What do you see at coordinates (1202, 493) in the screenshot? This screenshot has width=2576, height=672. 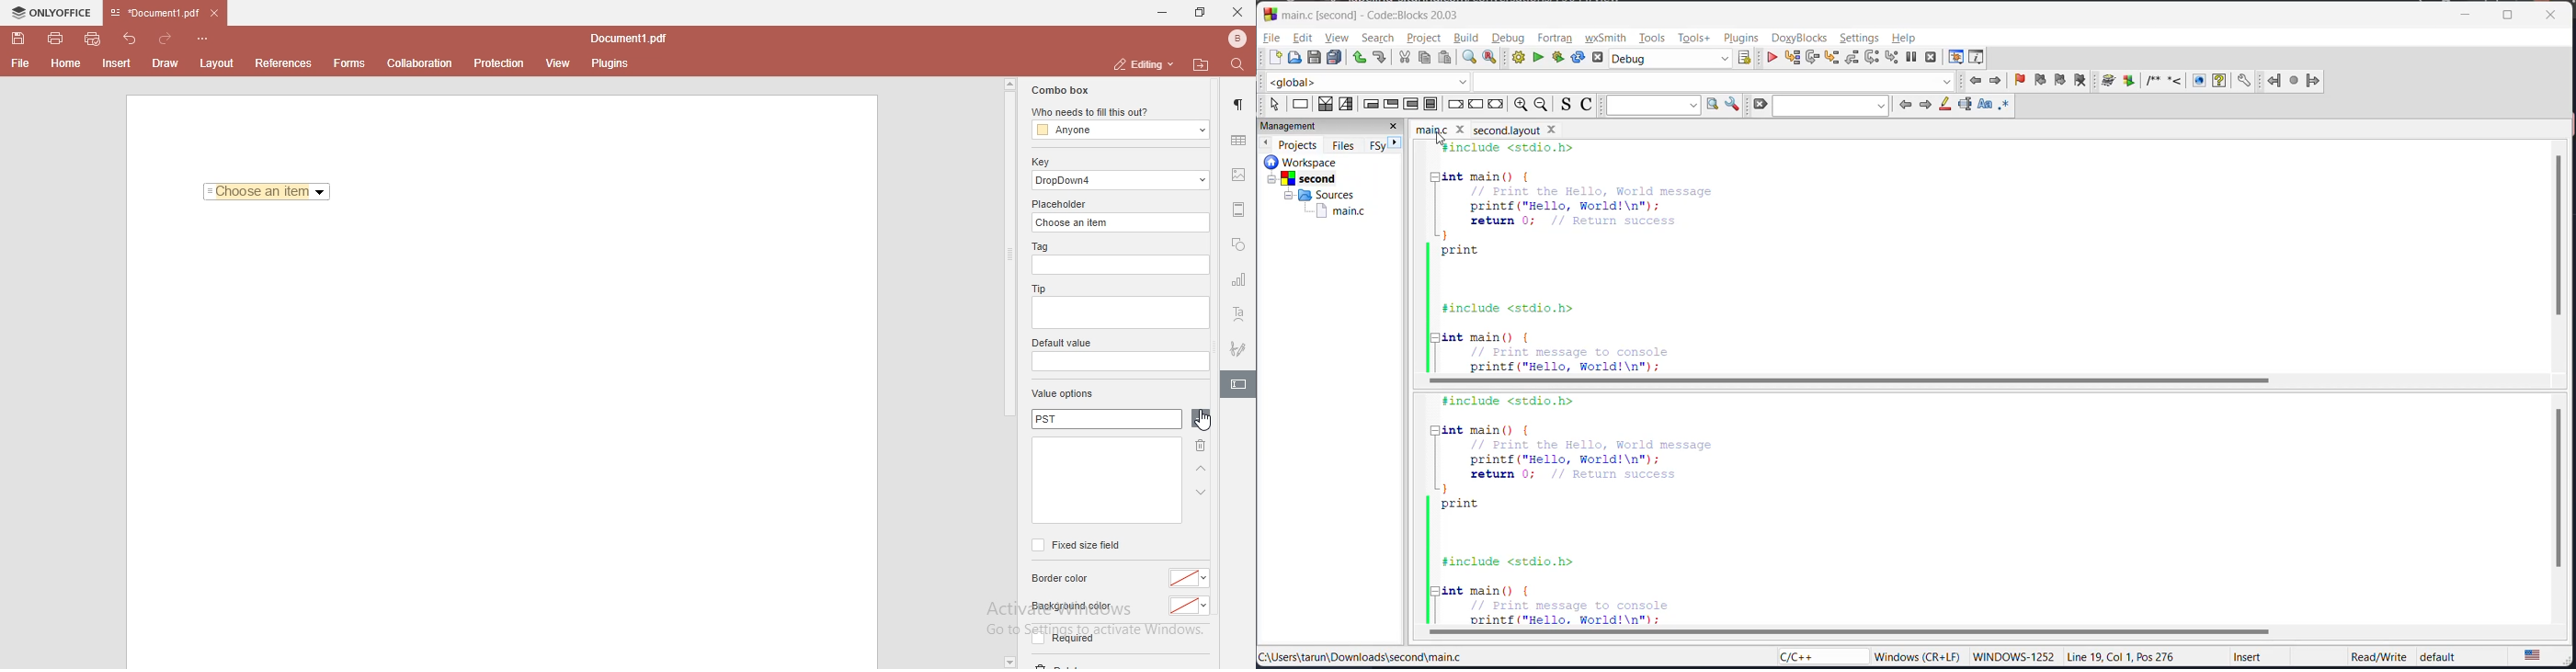 I see `arrow down` at bounding box center [1202, 493].